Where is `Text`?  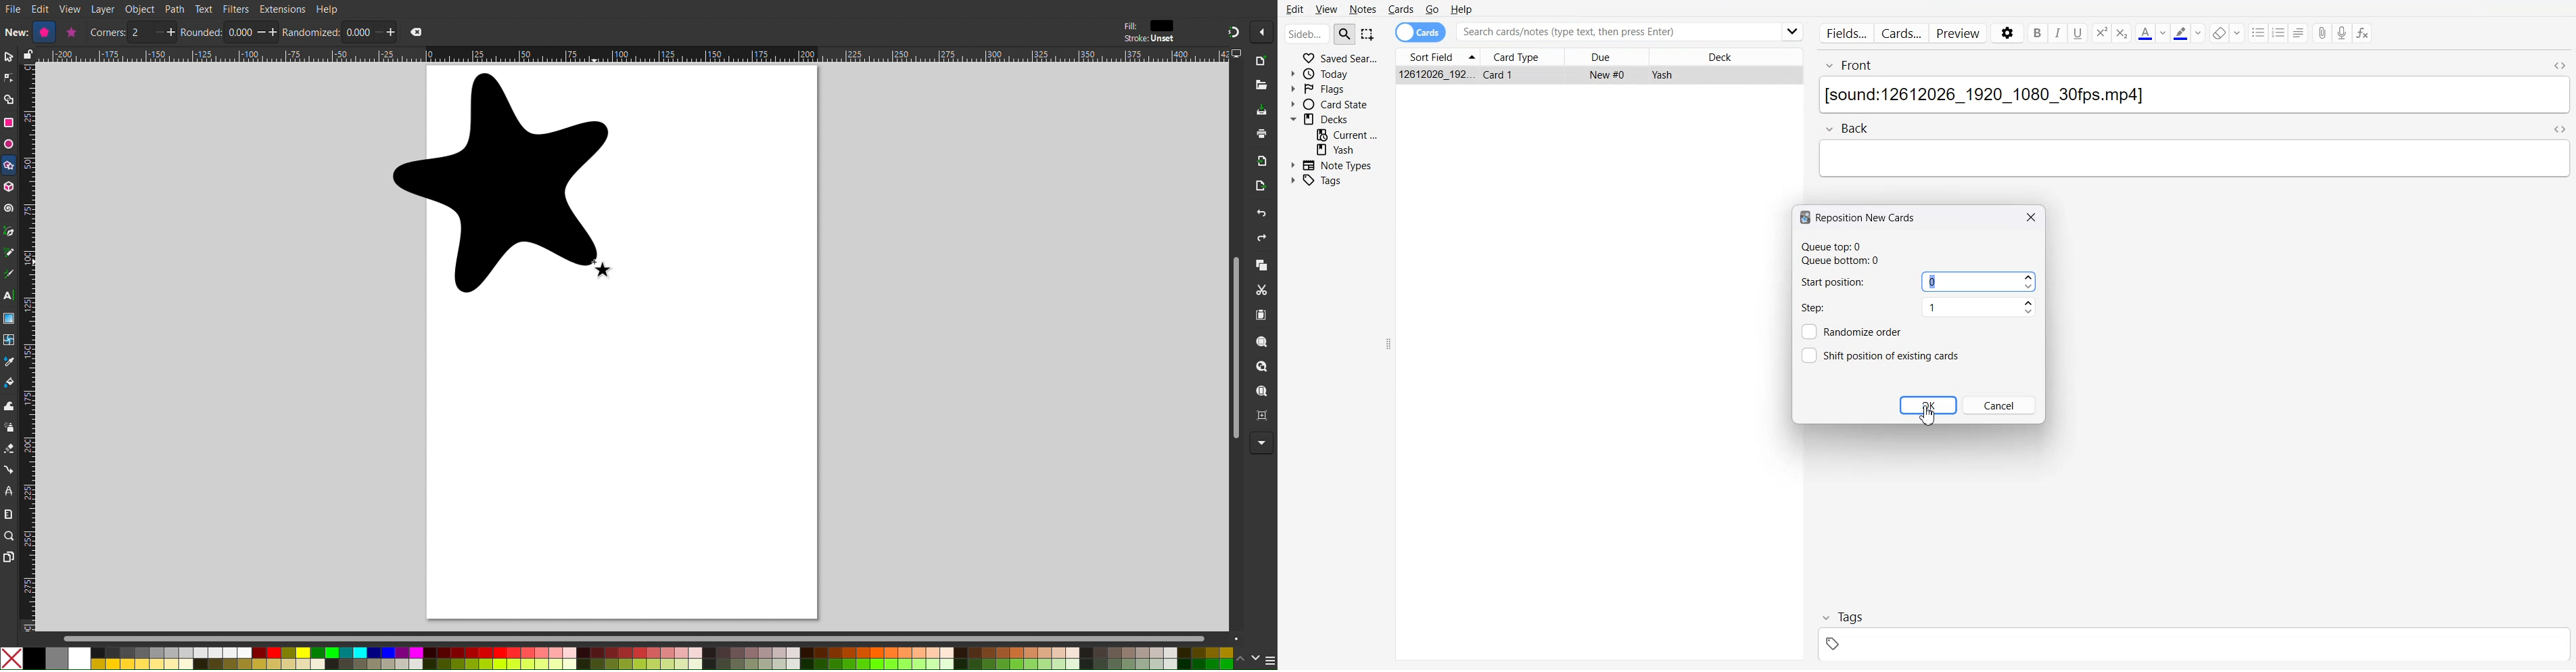 Text is located at coordinates (2193, 96).